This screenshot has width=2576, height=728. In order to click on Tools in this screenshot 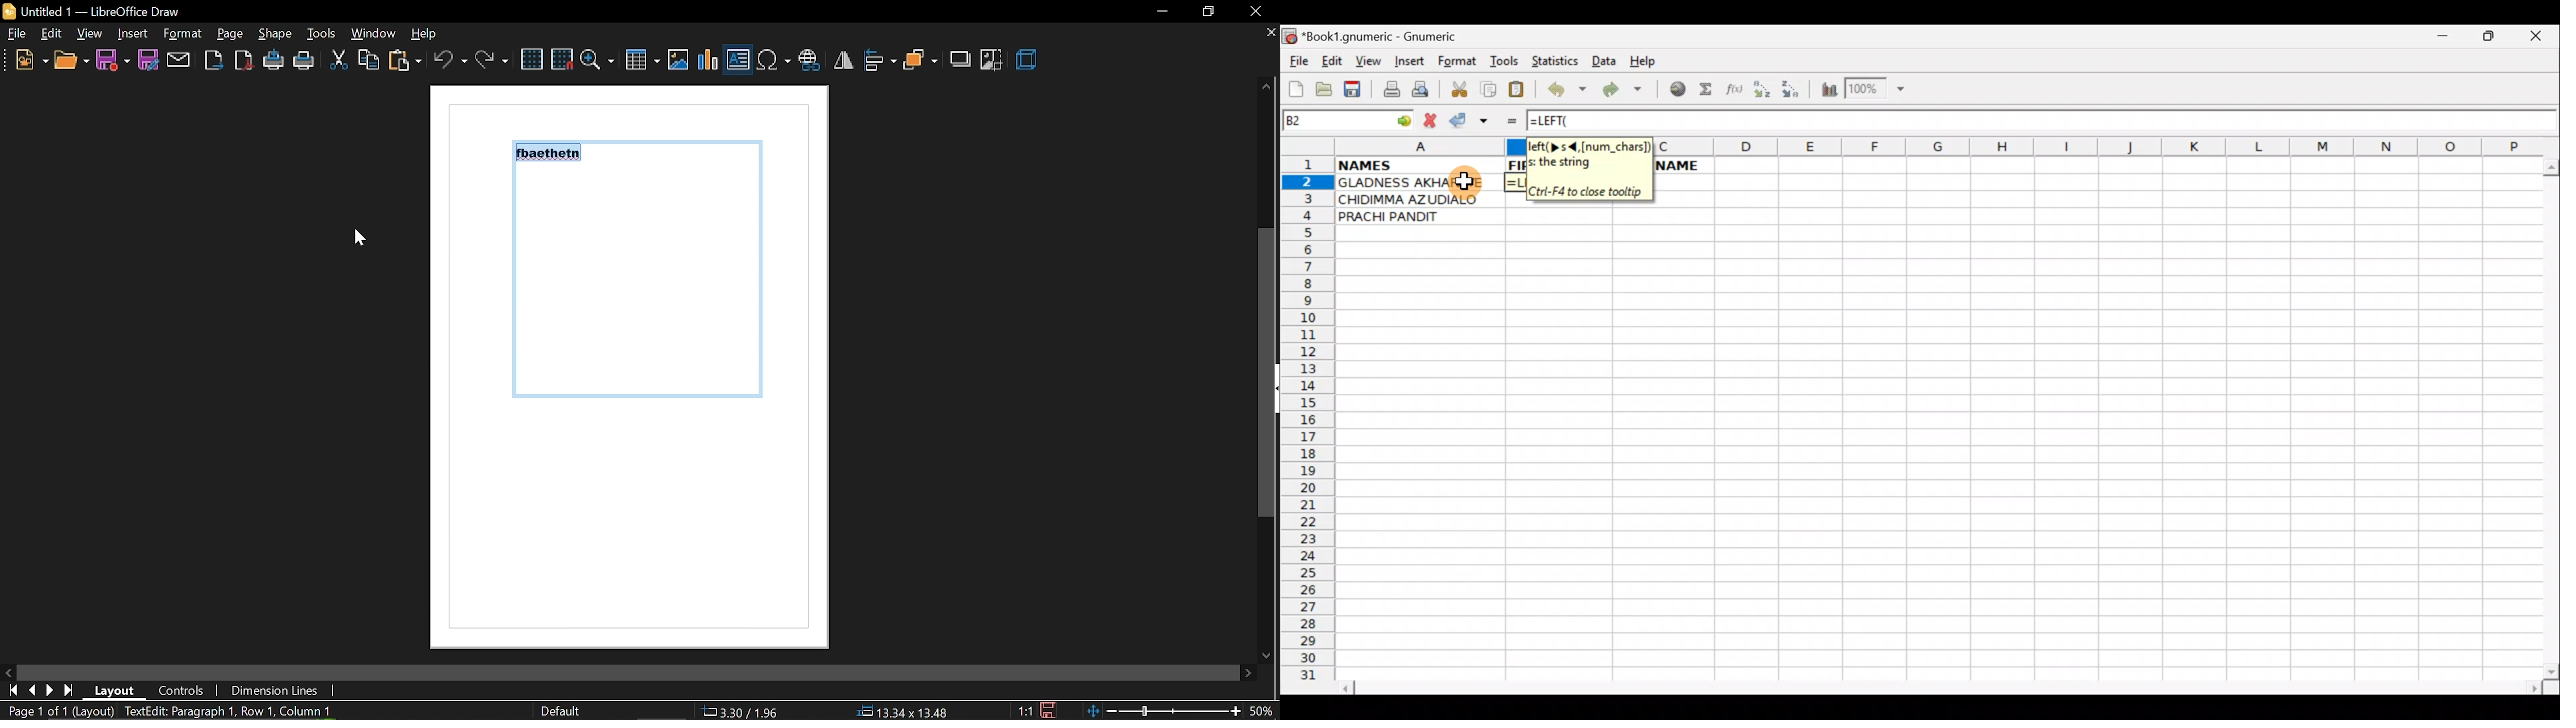, I will do `click(1505, 61)`.